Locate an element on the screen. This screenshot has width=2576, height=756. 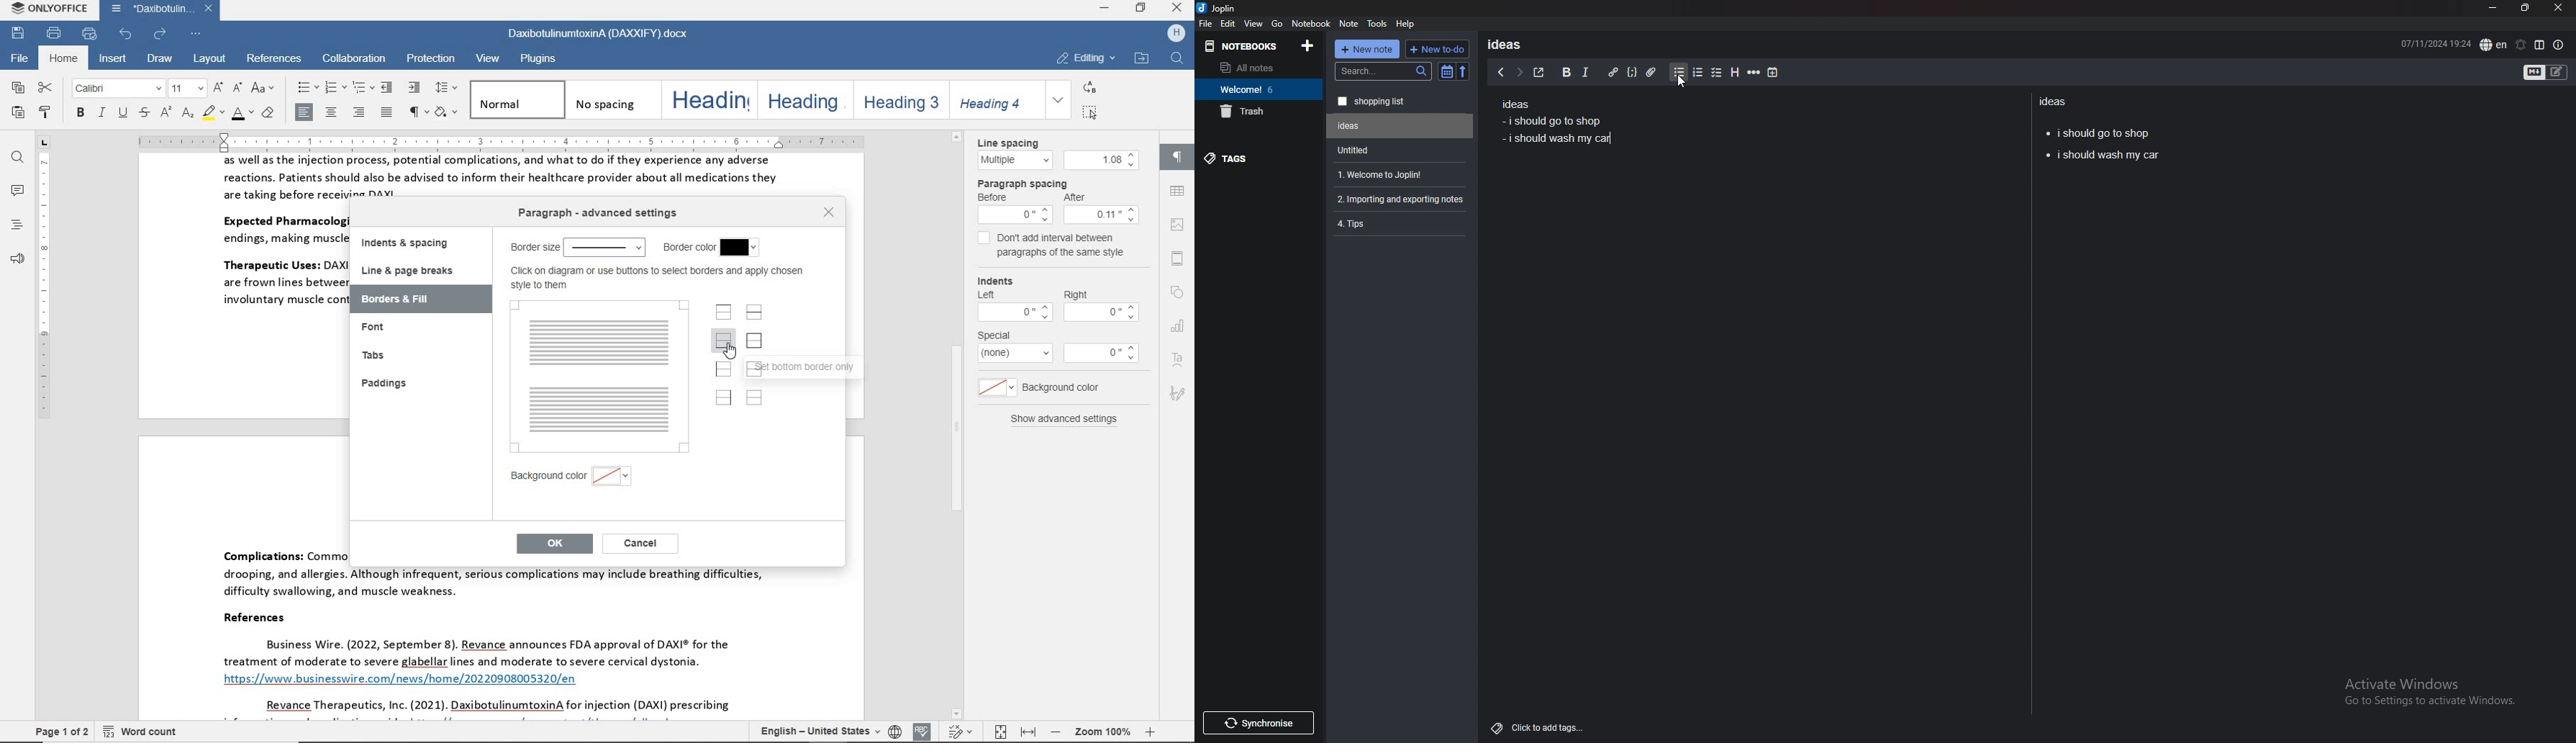
decrease indent is located at coordinates (389, 87).